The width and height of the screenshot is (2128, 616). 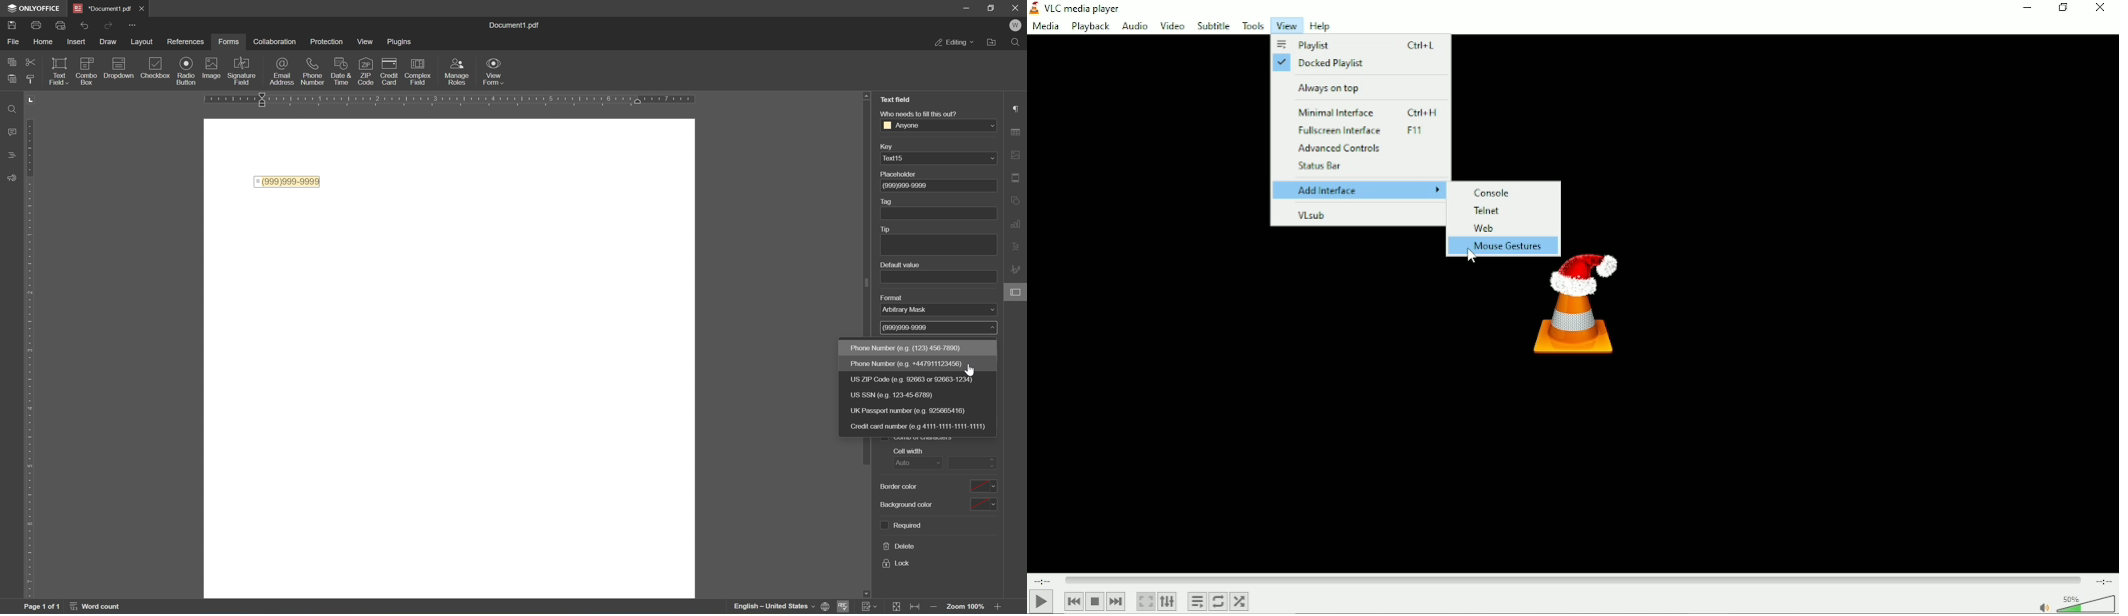 I want to click on Play duration, so click(x=1572, y=580).